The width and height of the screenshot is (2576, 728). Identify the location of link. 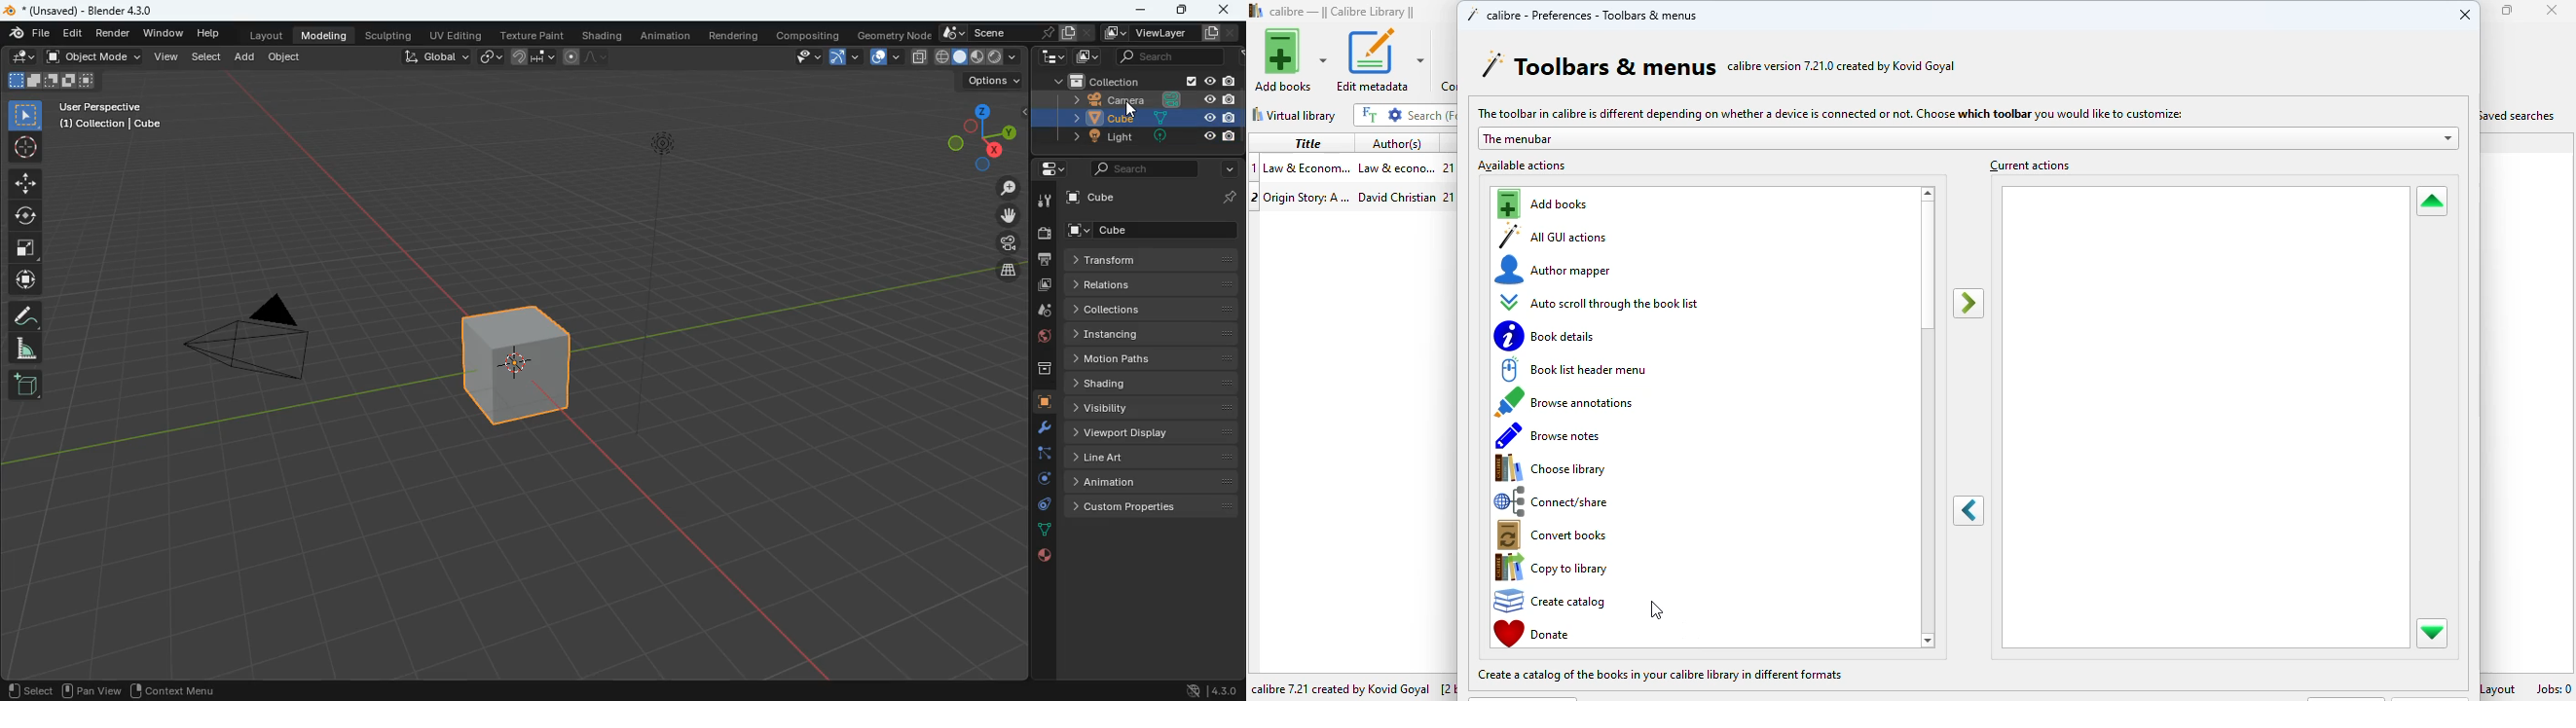
(488, 57).